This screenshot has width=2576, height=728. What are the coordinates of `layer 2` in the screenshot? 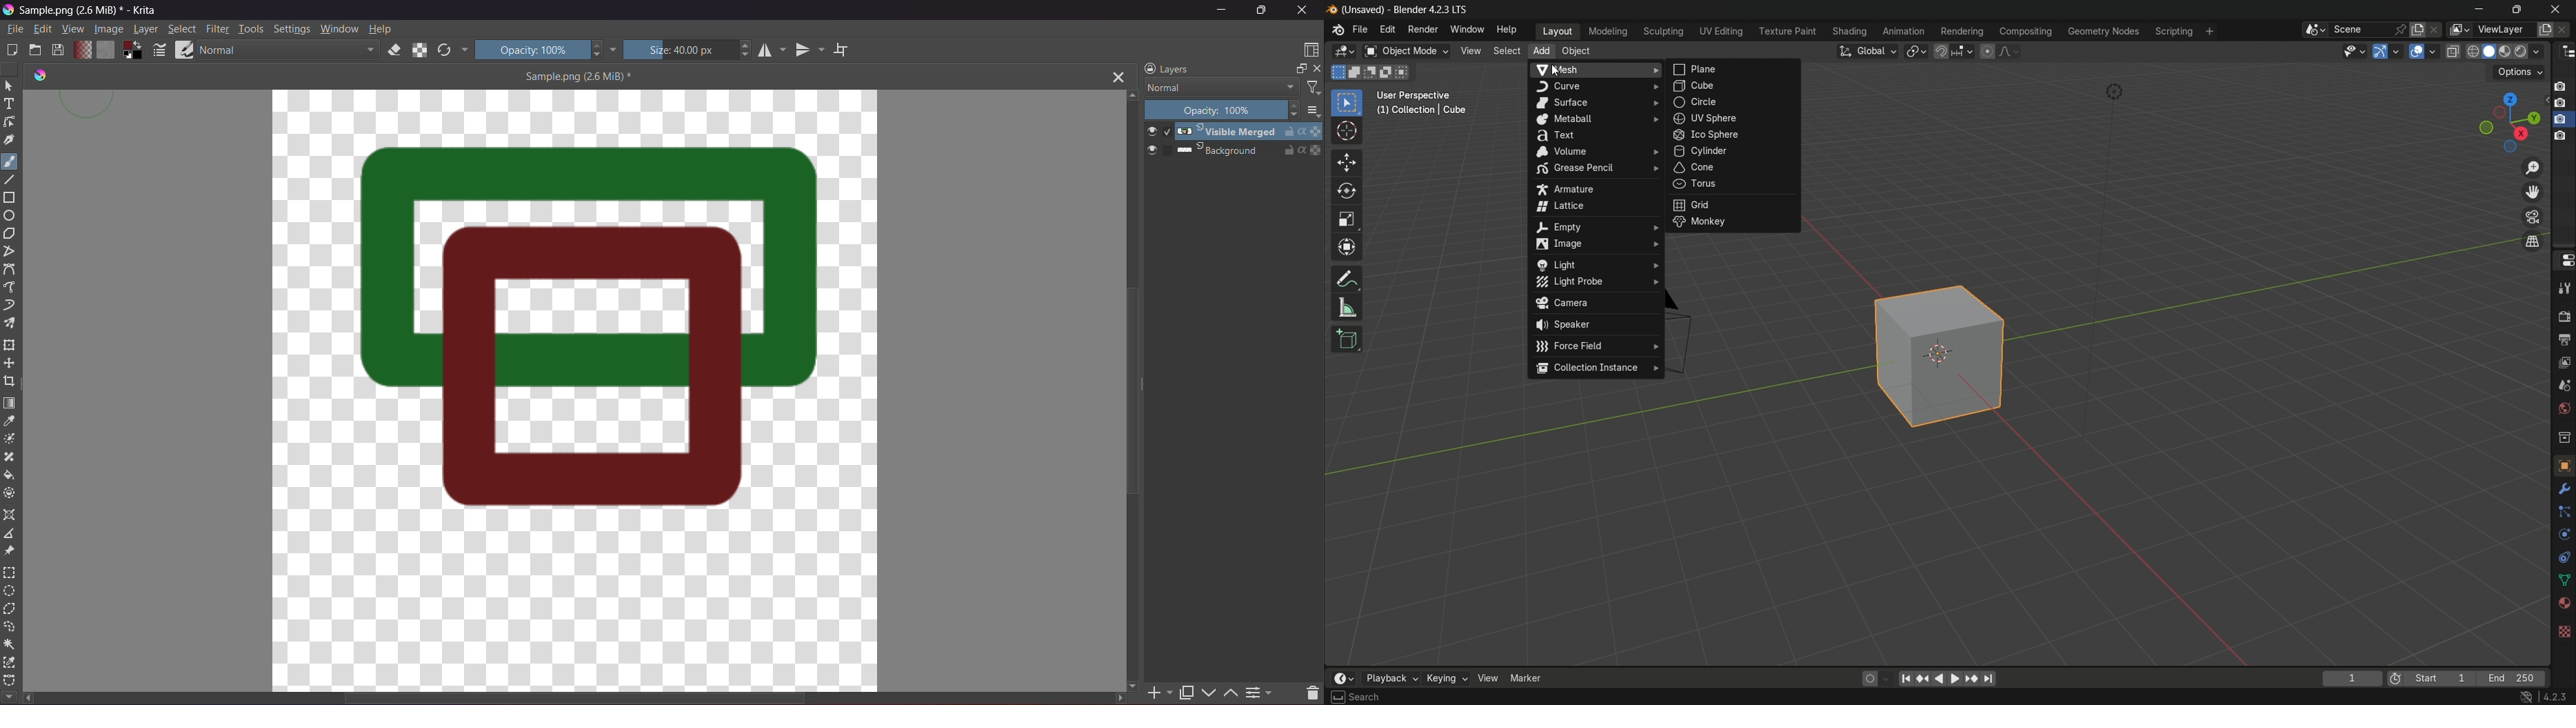 It's located at (2560, 102).